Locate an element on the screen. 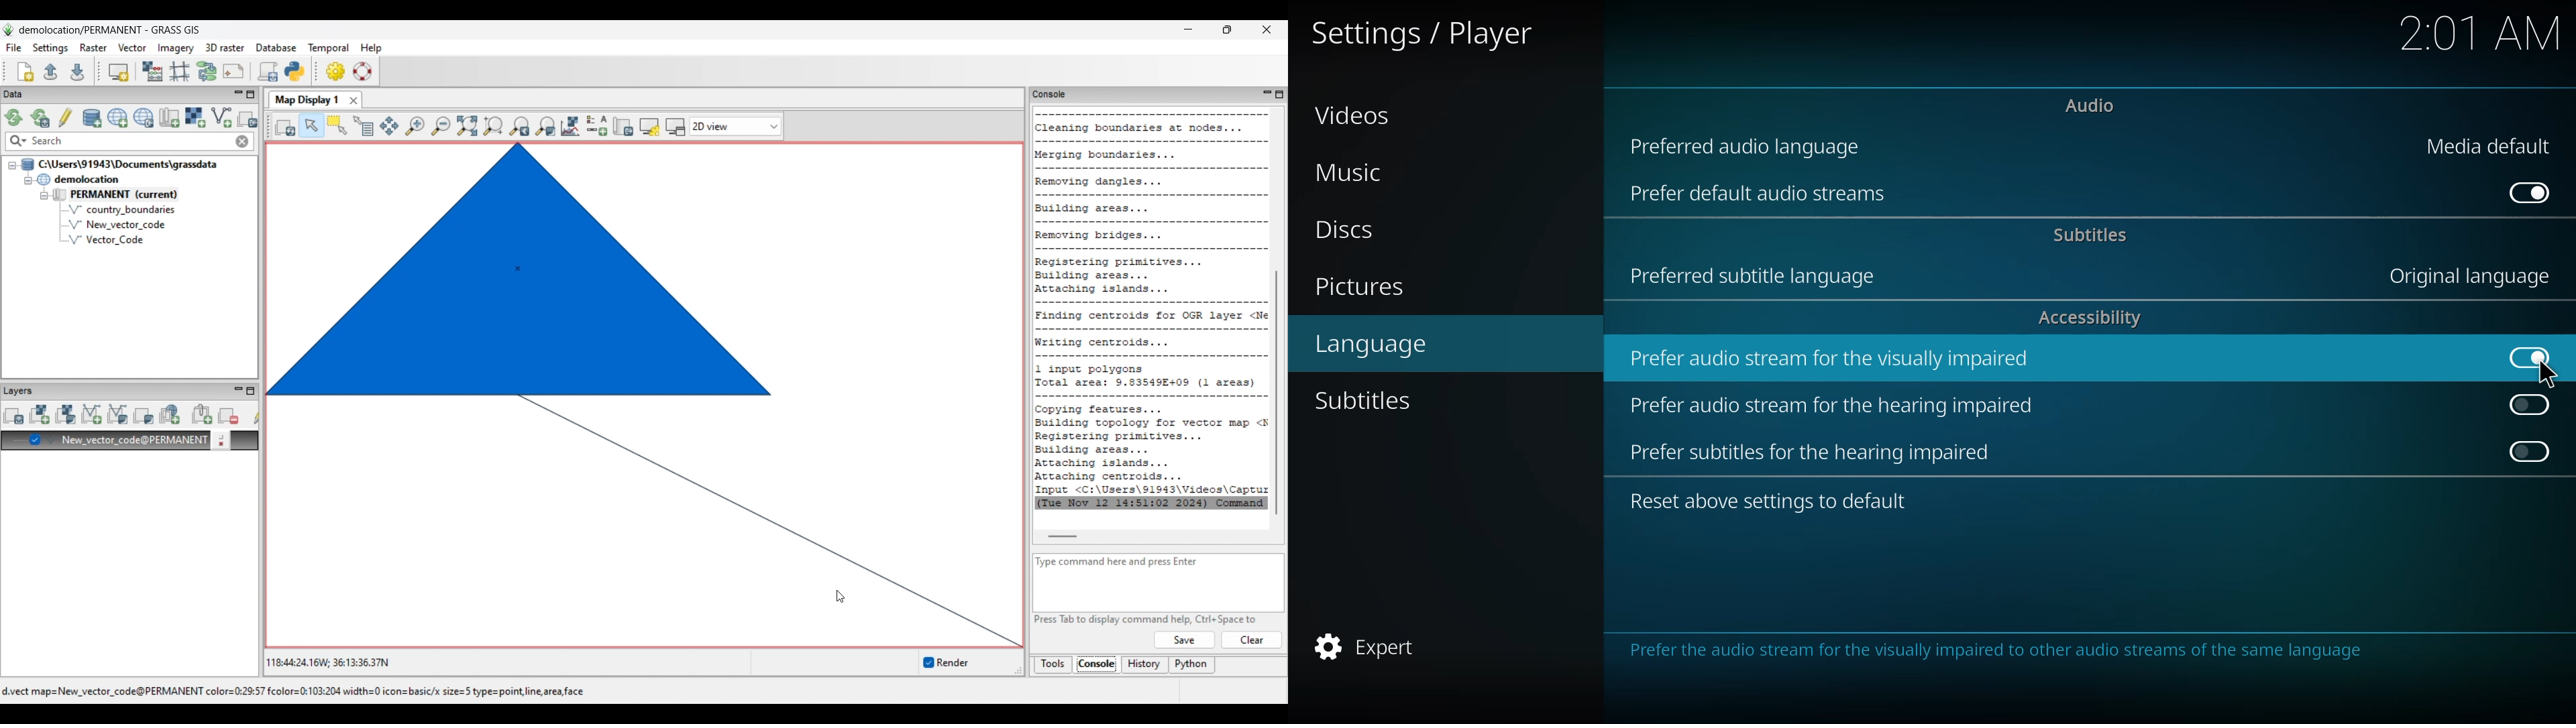 This screenshot has height=728, width=2576. discs is located at coordinates (1351, 232).